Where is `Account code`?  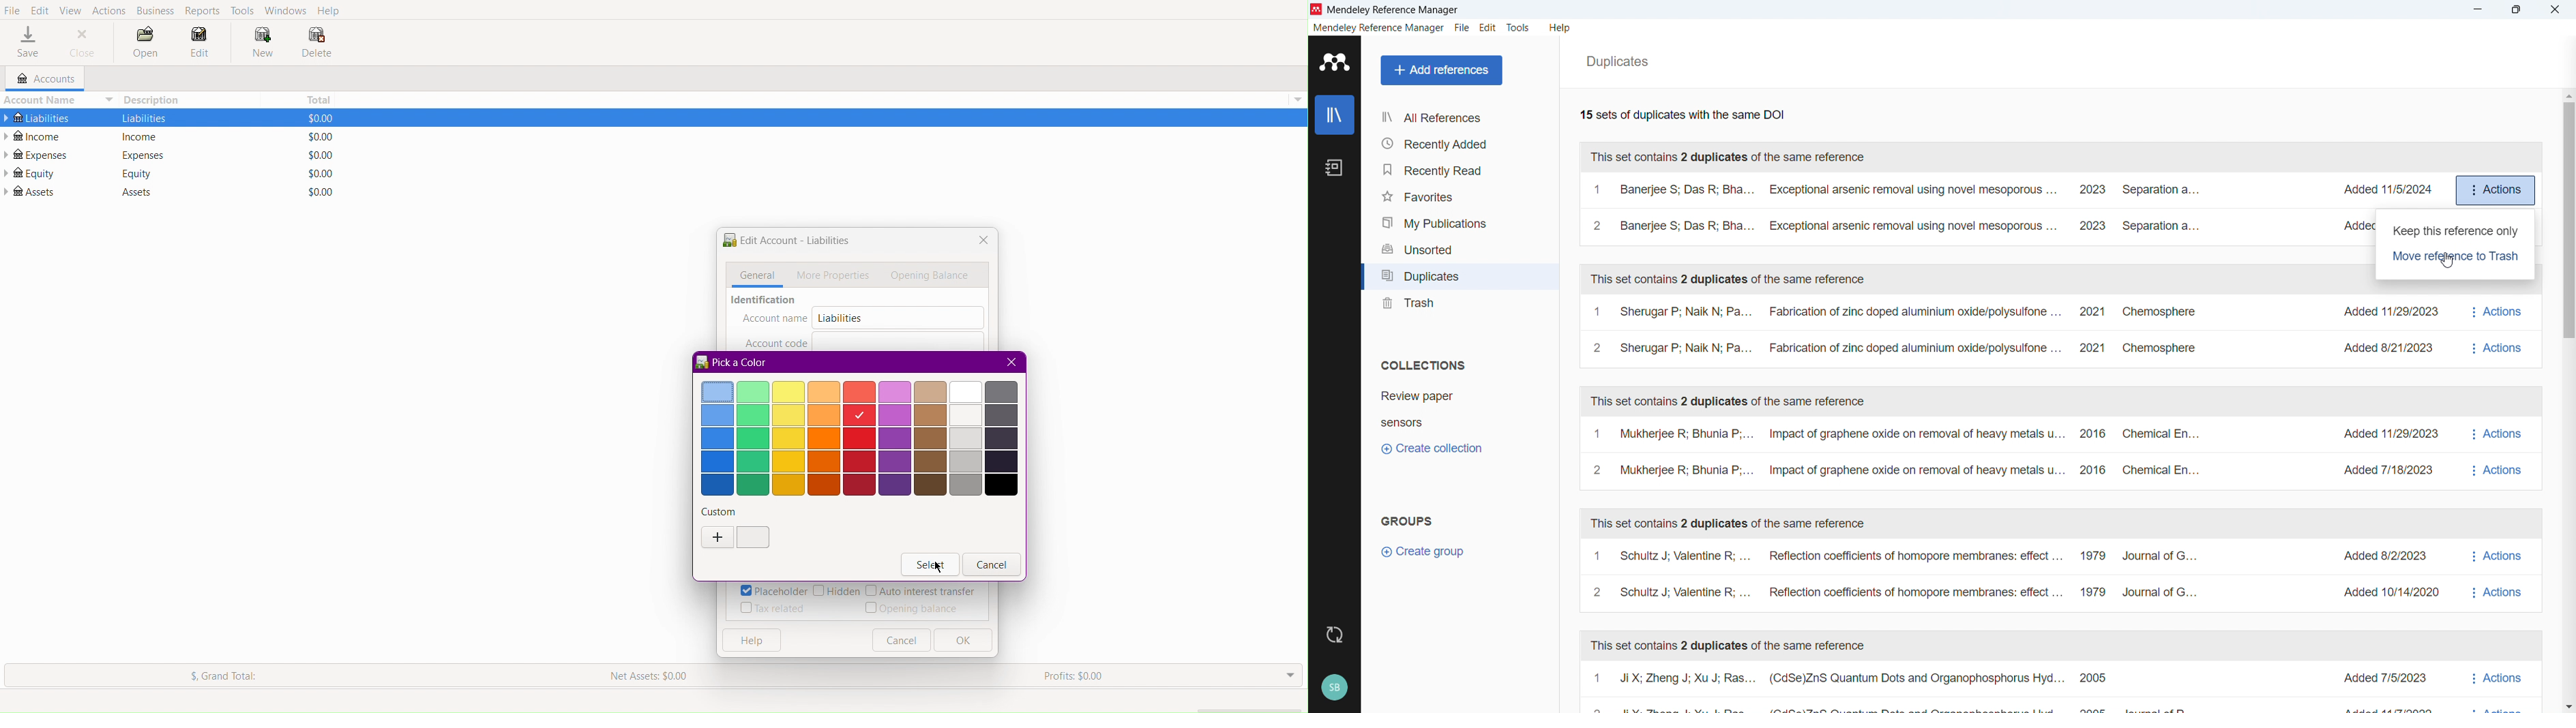
Account code is located at coordinates (776, 342).